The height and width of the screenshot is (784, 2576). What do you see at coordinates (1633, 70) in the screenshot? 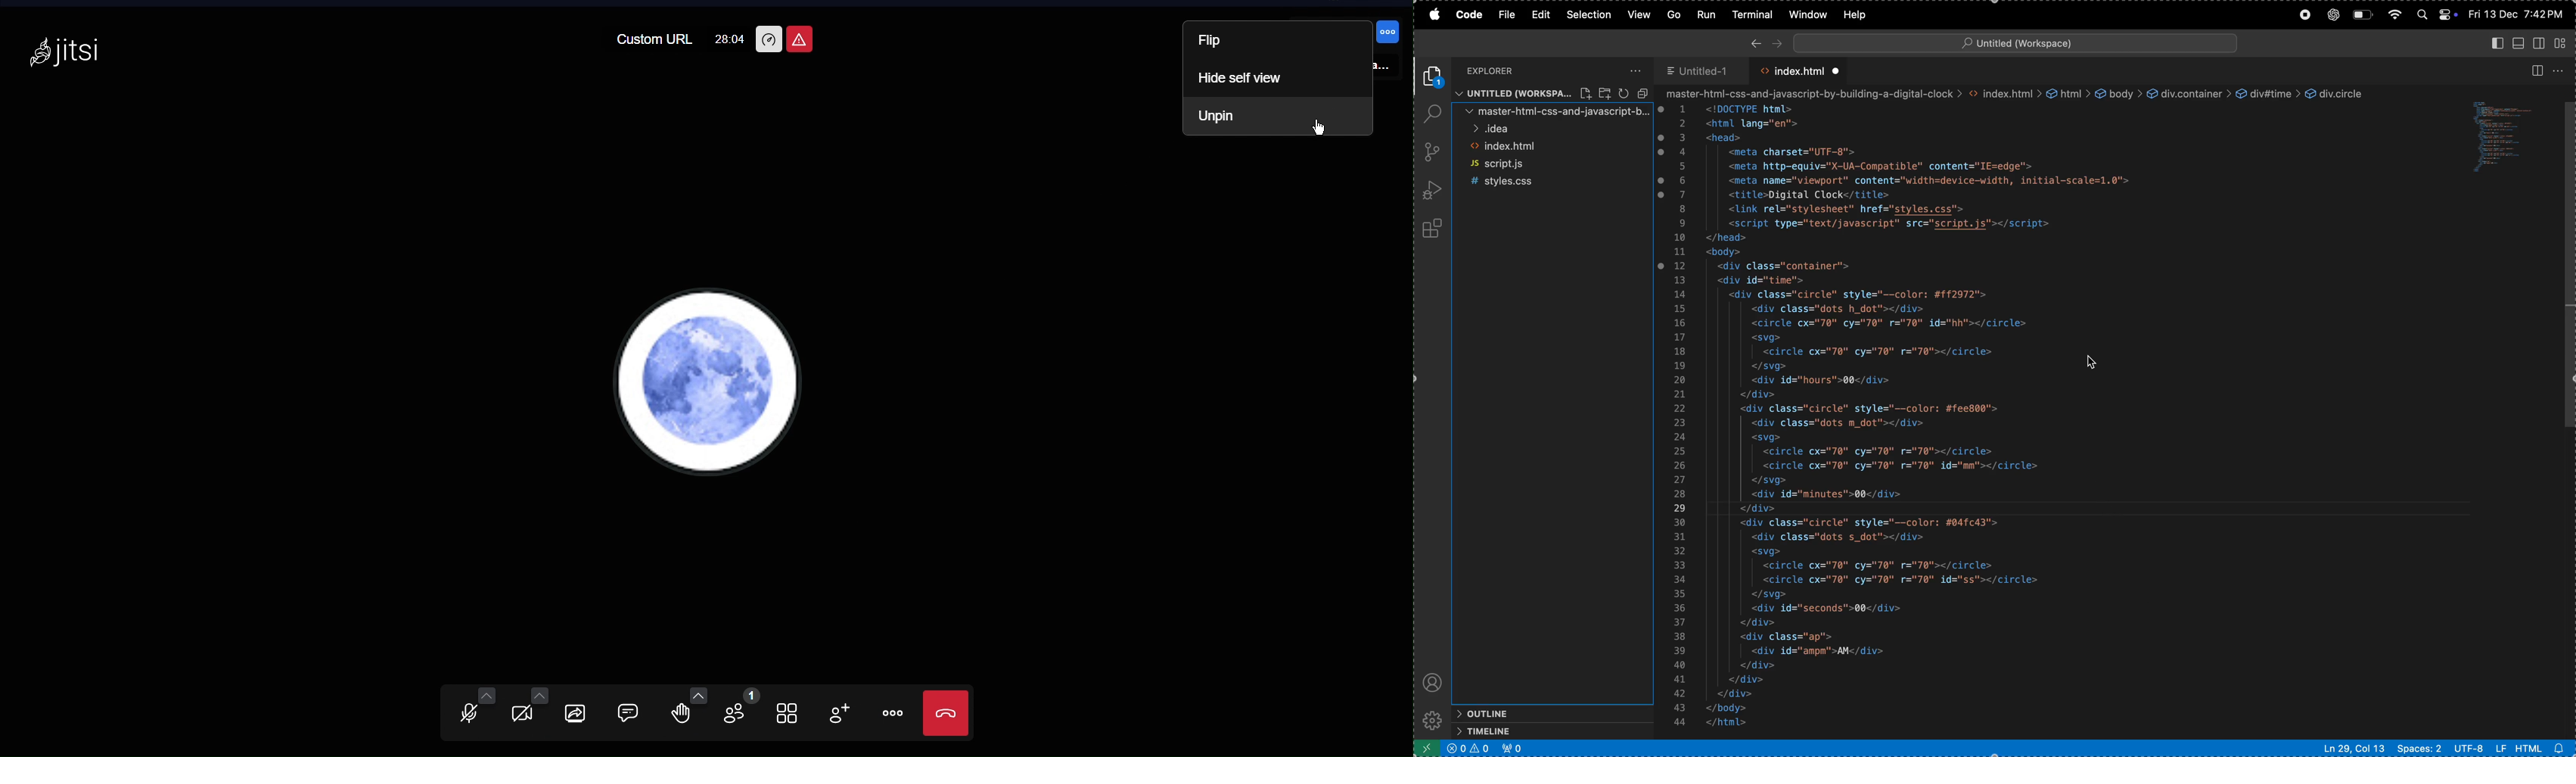
I see `options` at bounding box center [1633, 70].